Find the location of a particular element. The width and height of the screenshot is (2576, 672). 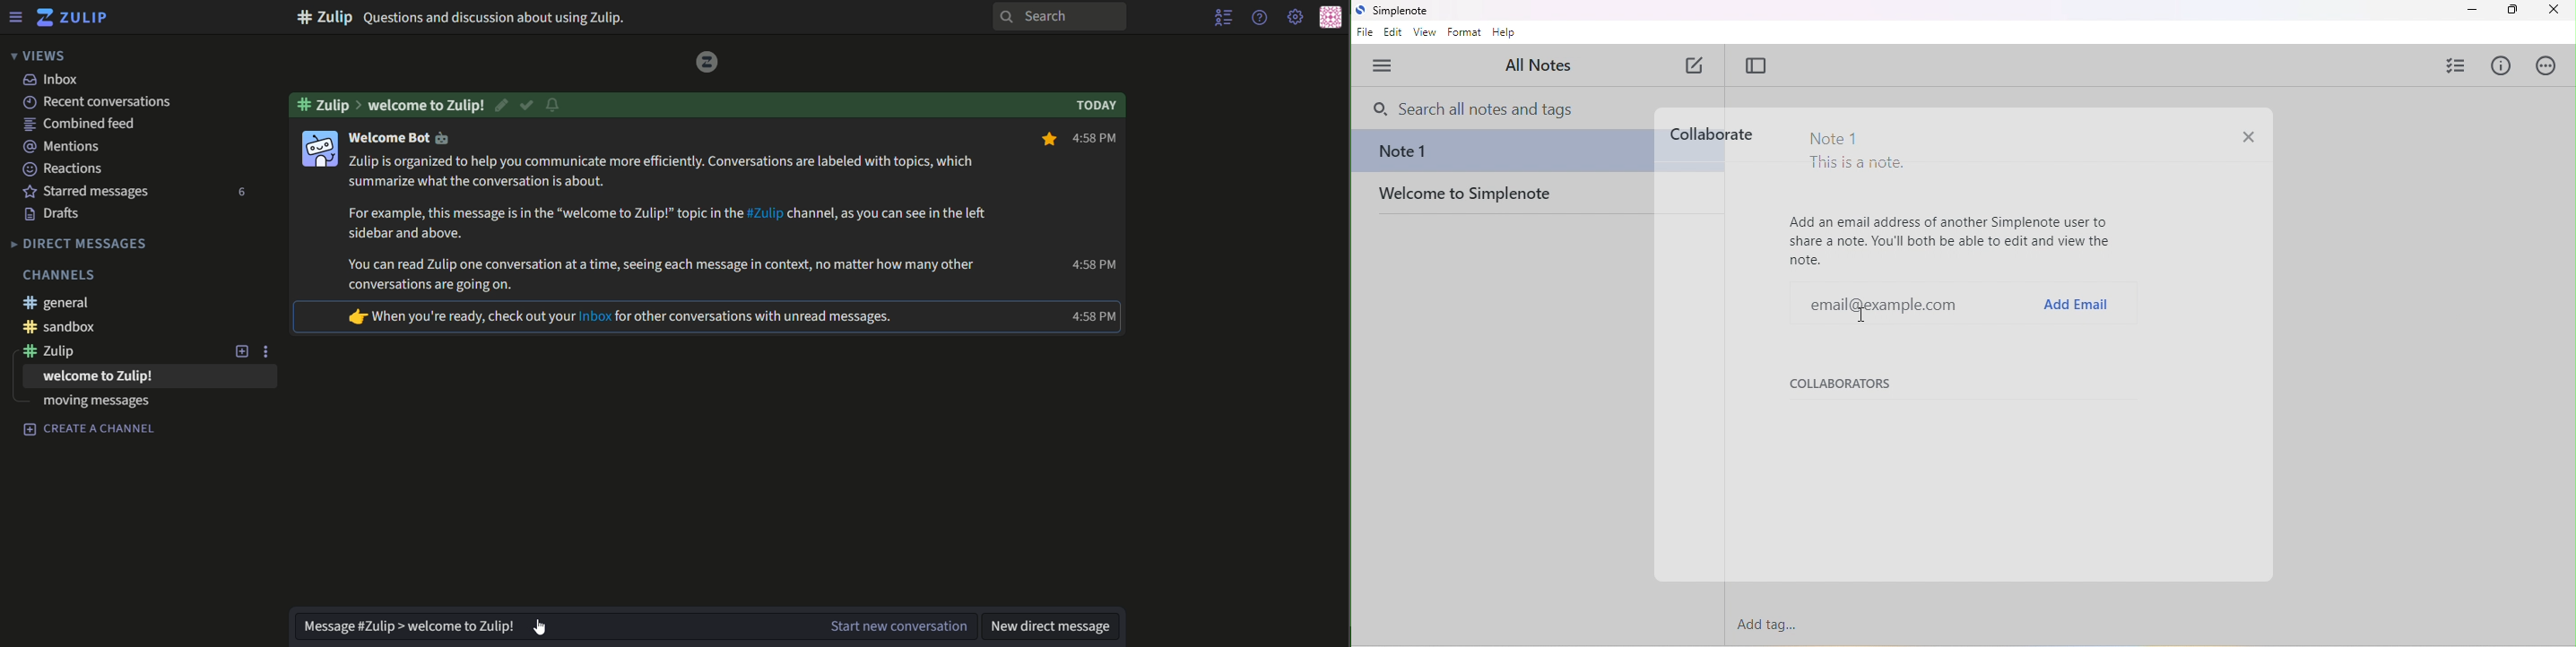

icon is located at coordinates (319, 148).